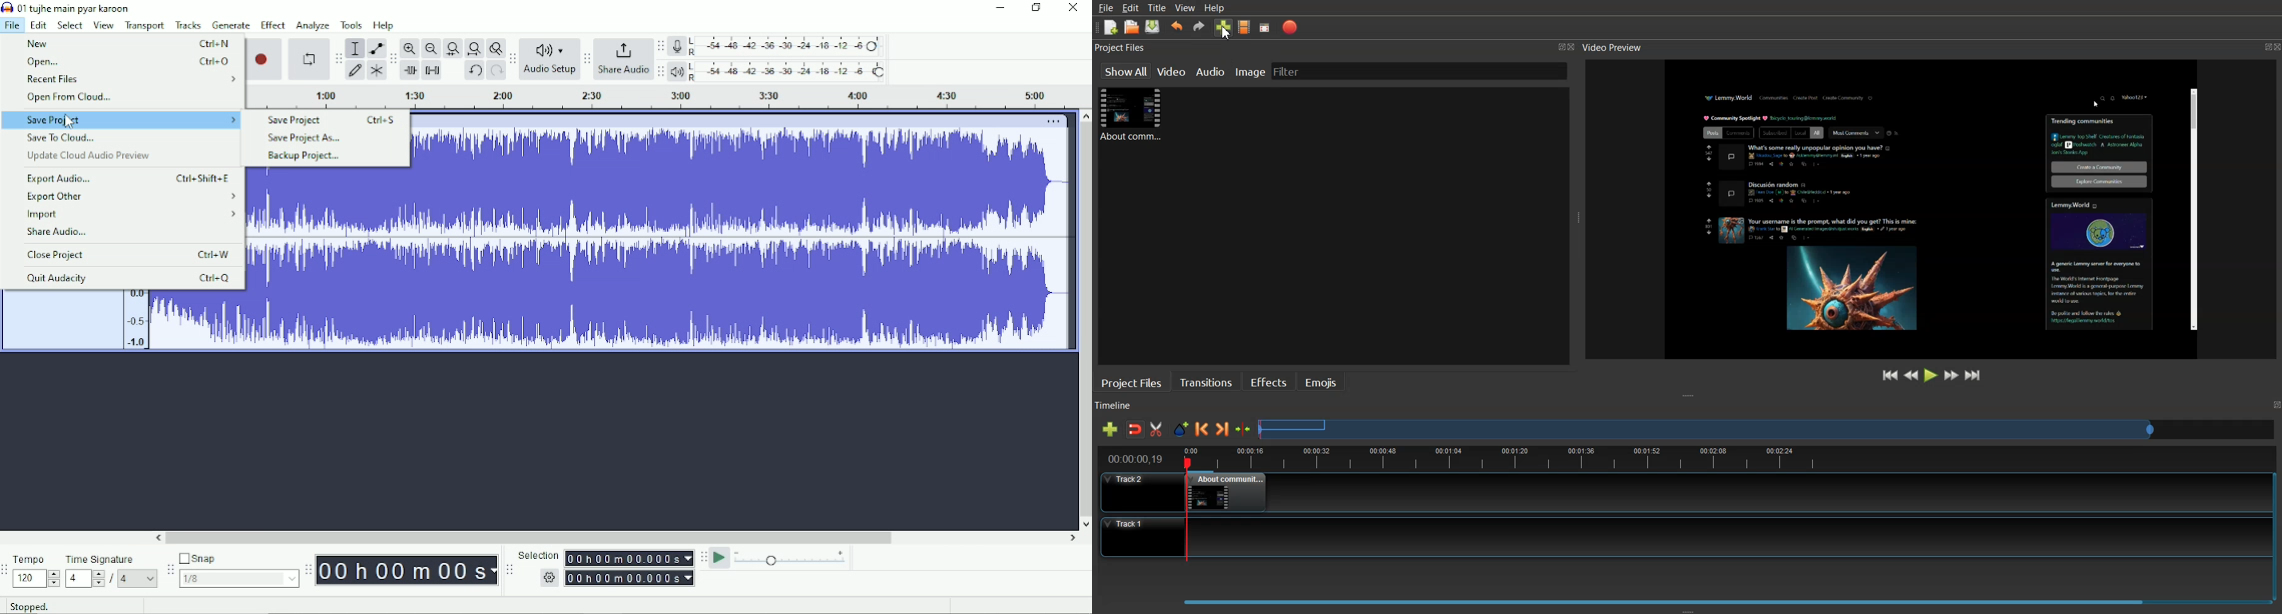 The width and height of the screenshot is (2296, 616). I want to click on Open, so click(128, 60).